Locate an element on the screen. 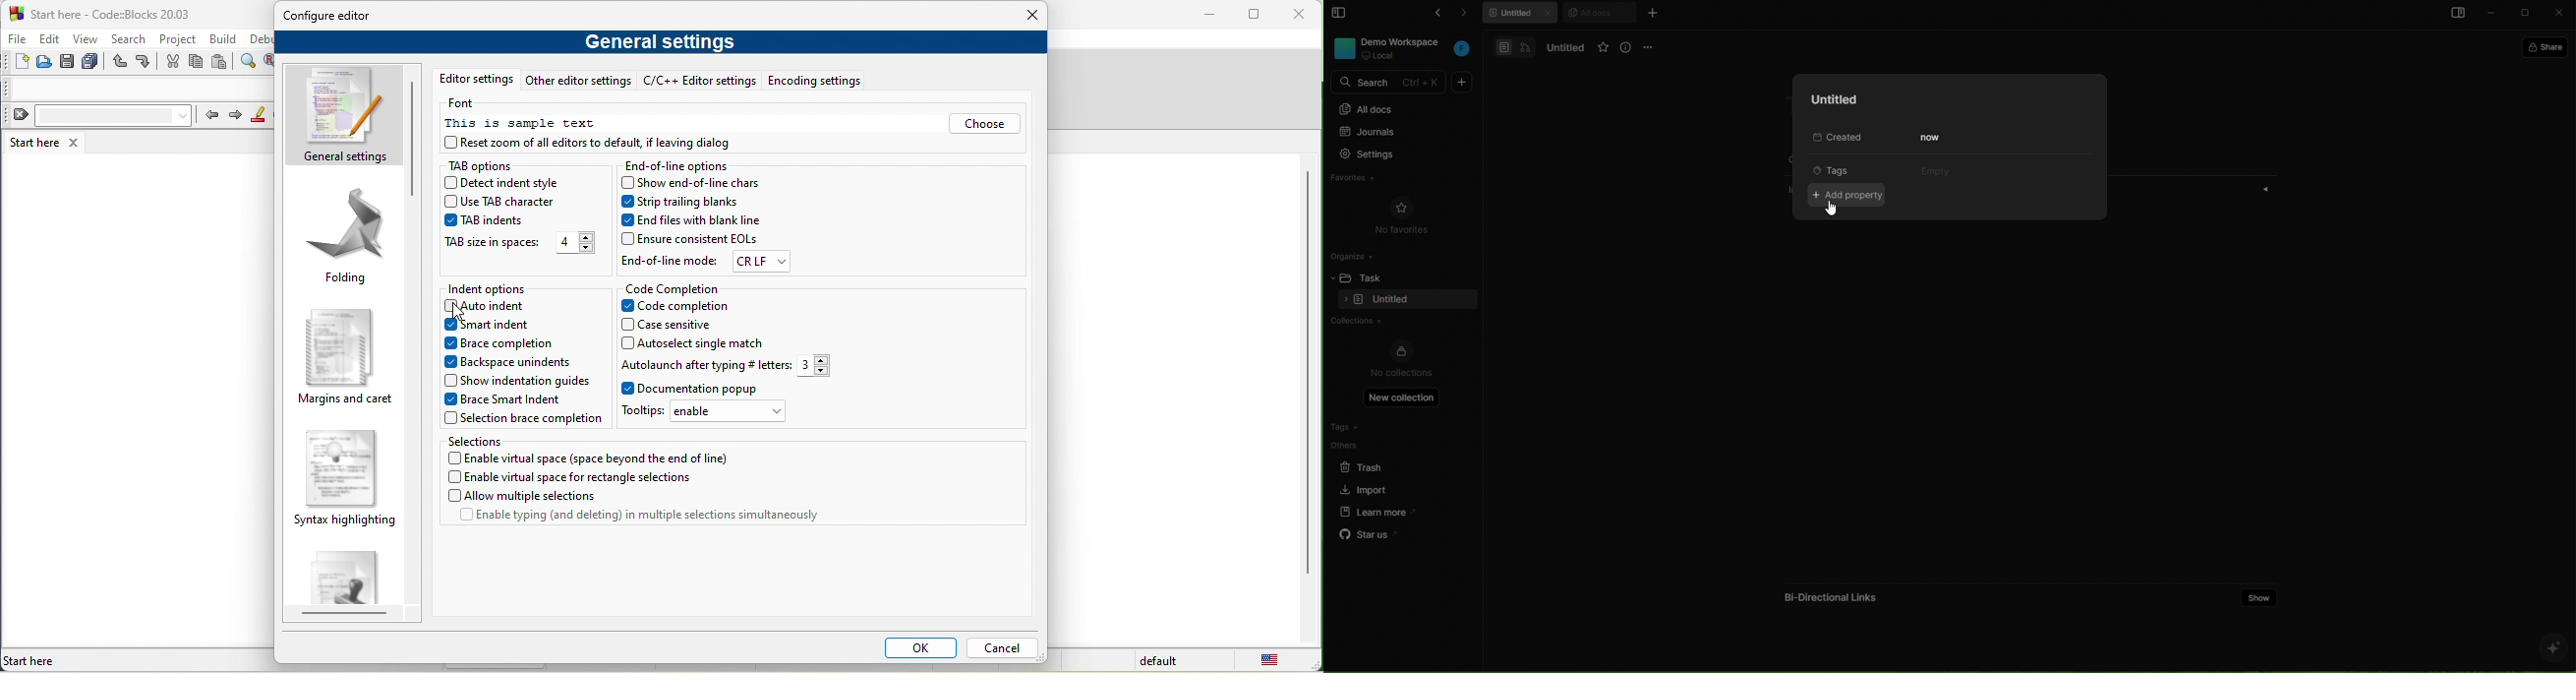 The height and width of the screenshot is (700, 2576). undo is located at coordinates (120, 66).